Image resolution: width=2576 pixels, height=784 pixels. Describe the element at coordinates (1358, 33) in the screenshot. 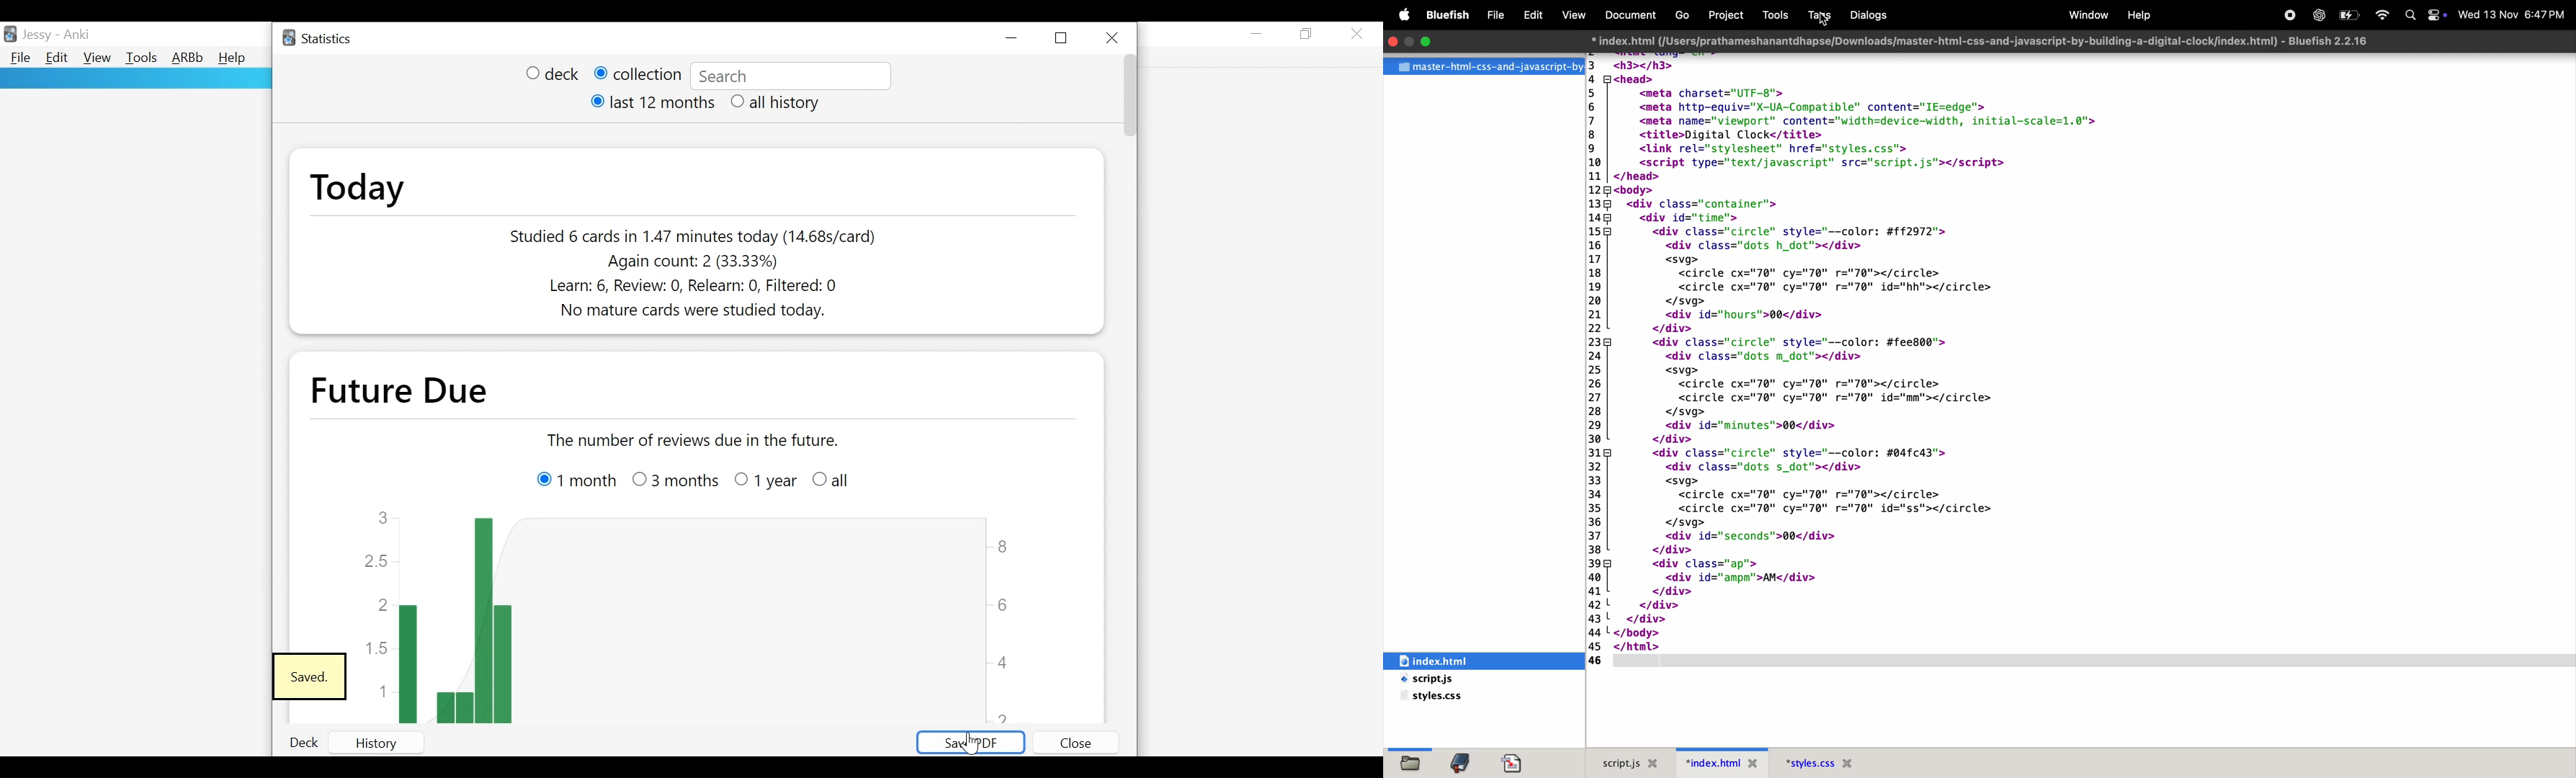

I see `Close` at that location.